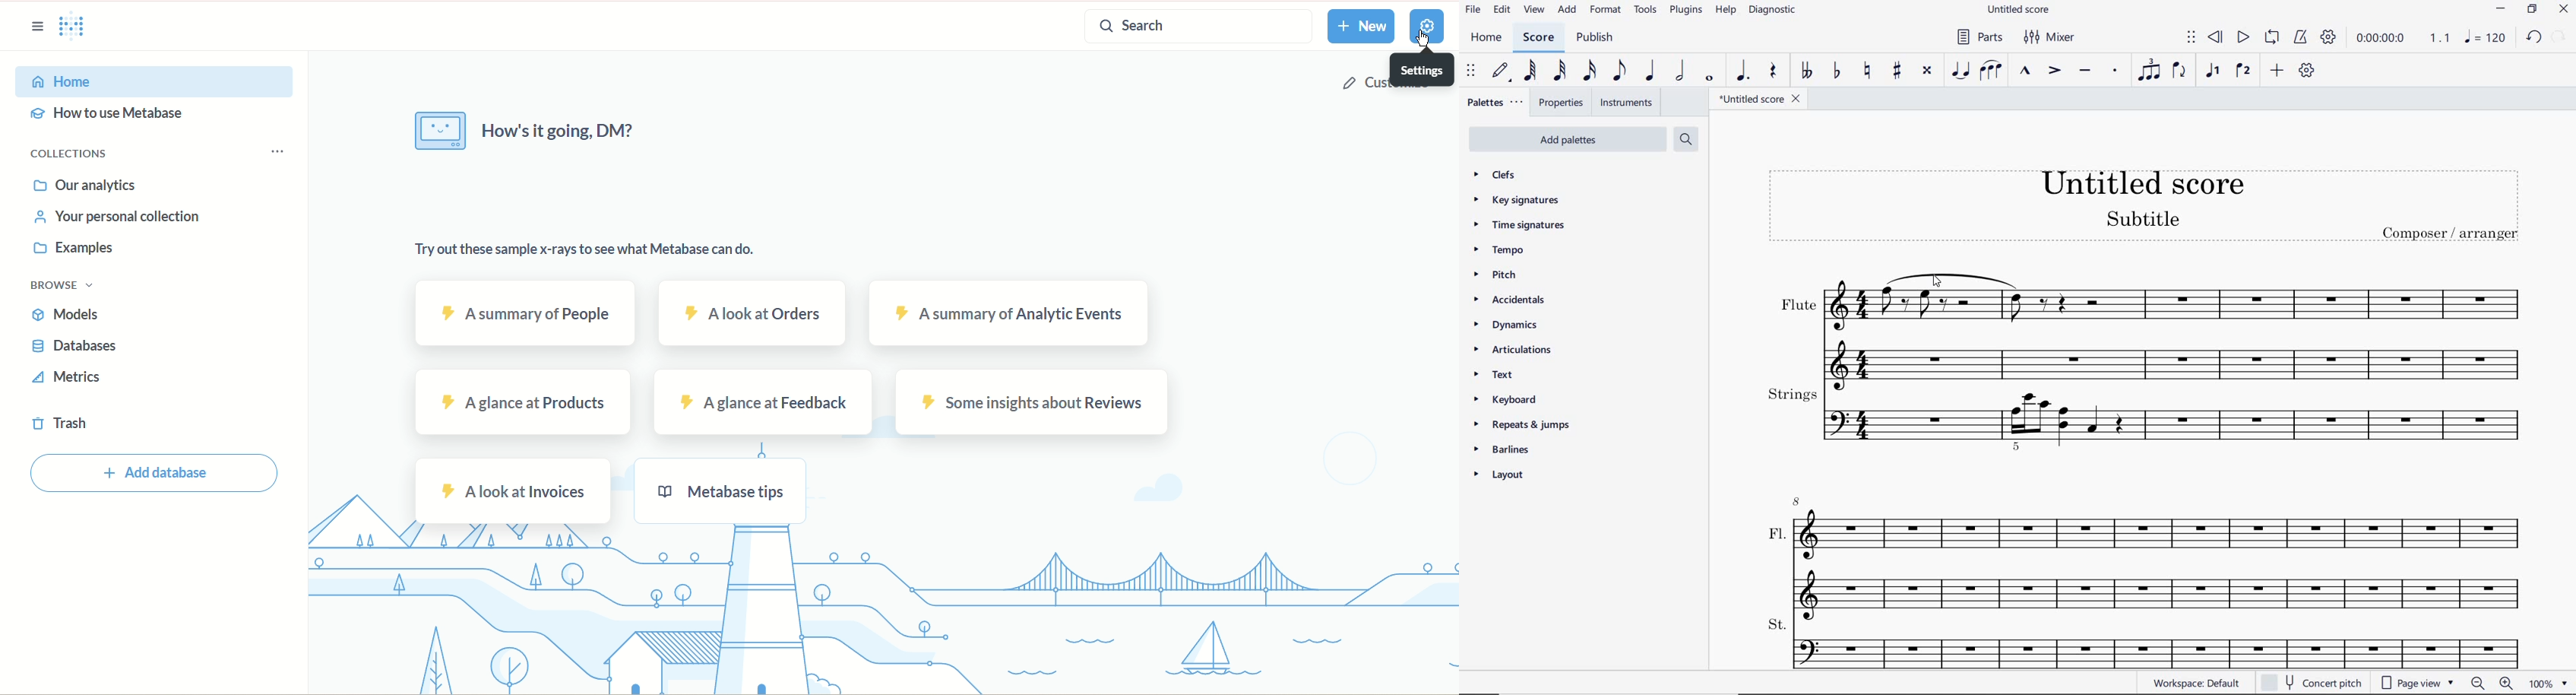  I want to click on AUGMENTATION DOT, so click(1743, 71).